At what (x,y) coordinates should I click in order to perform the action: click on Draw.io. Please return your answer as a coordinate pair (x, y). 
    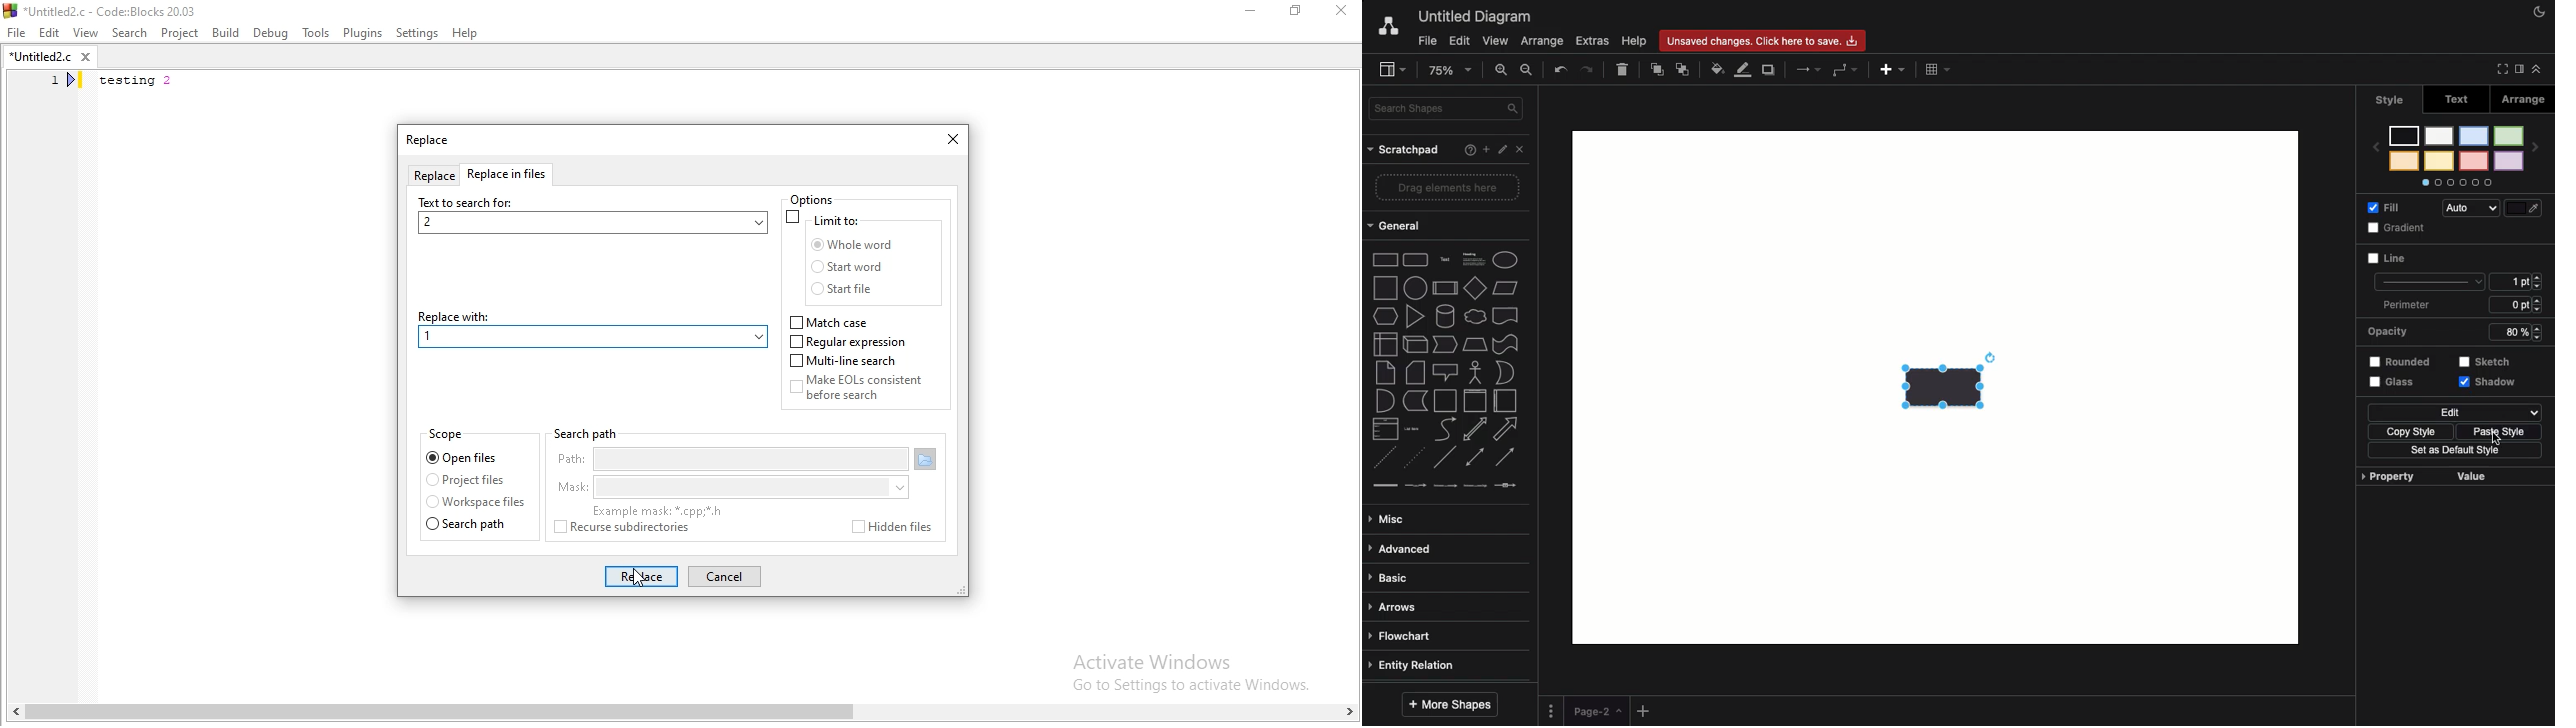
    Looking at the image, I should click on (1389, 29).